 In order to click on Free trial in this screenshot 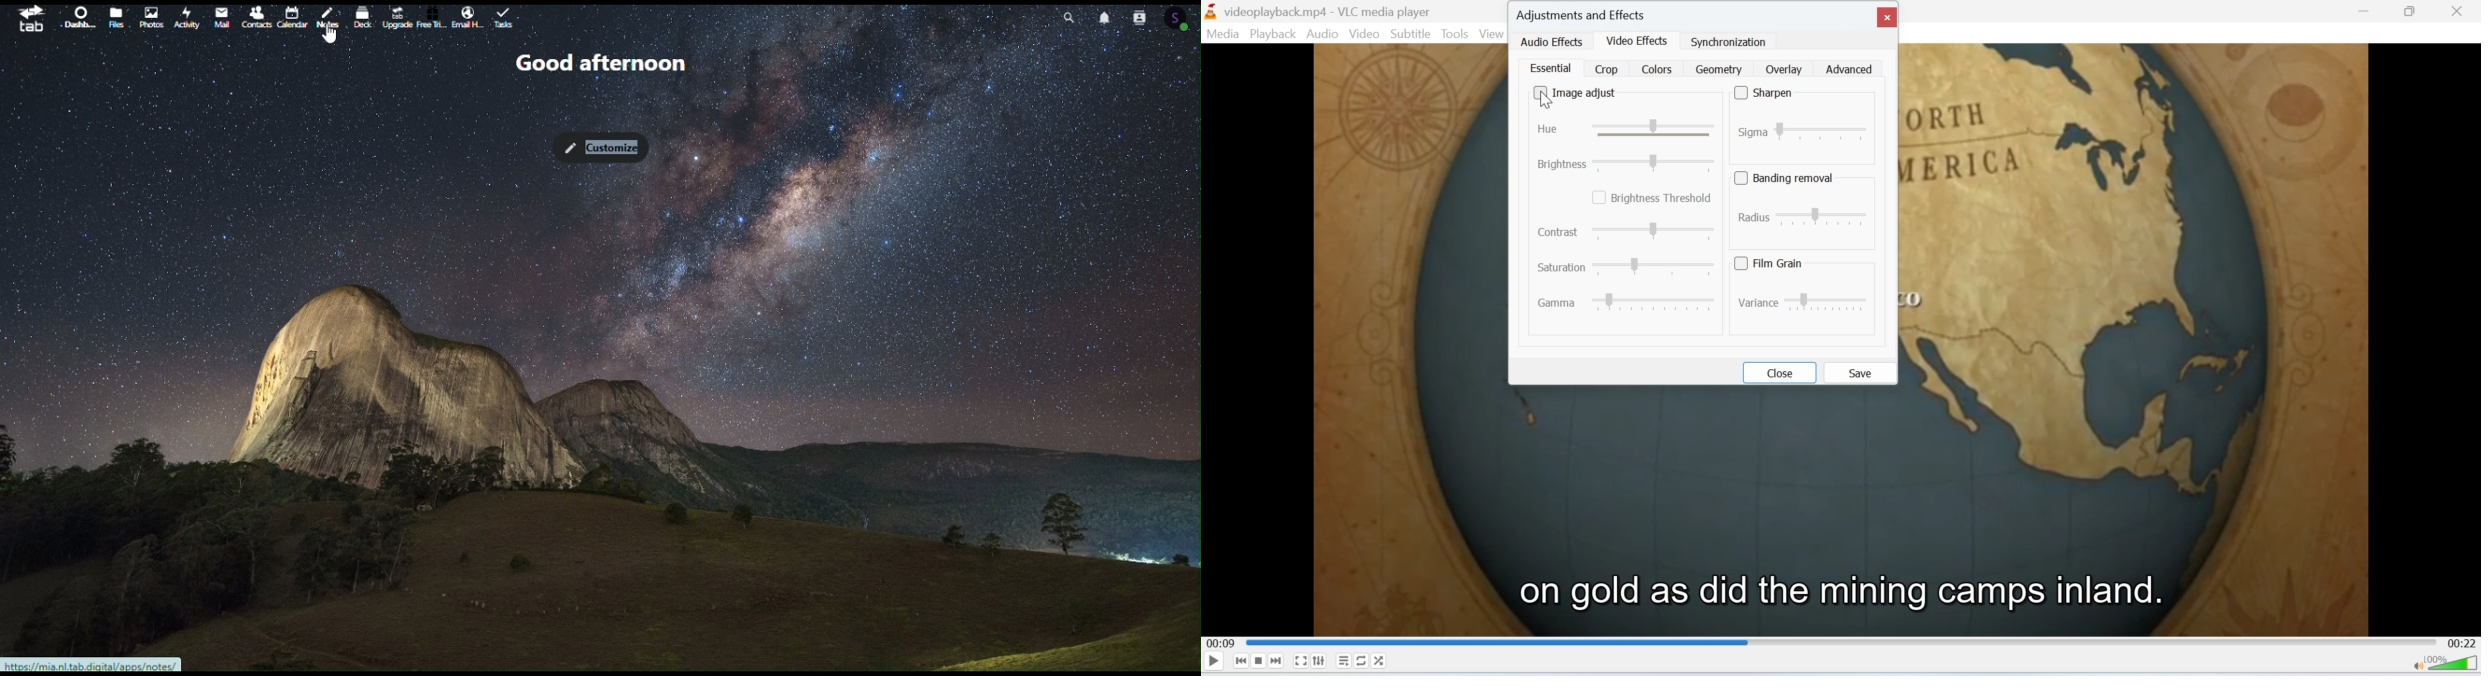, I will do `click(431, 19)`.